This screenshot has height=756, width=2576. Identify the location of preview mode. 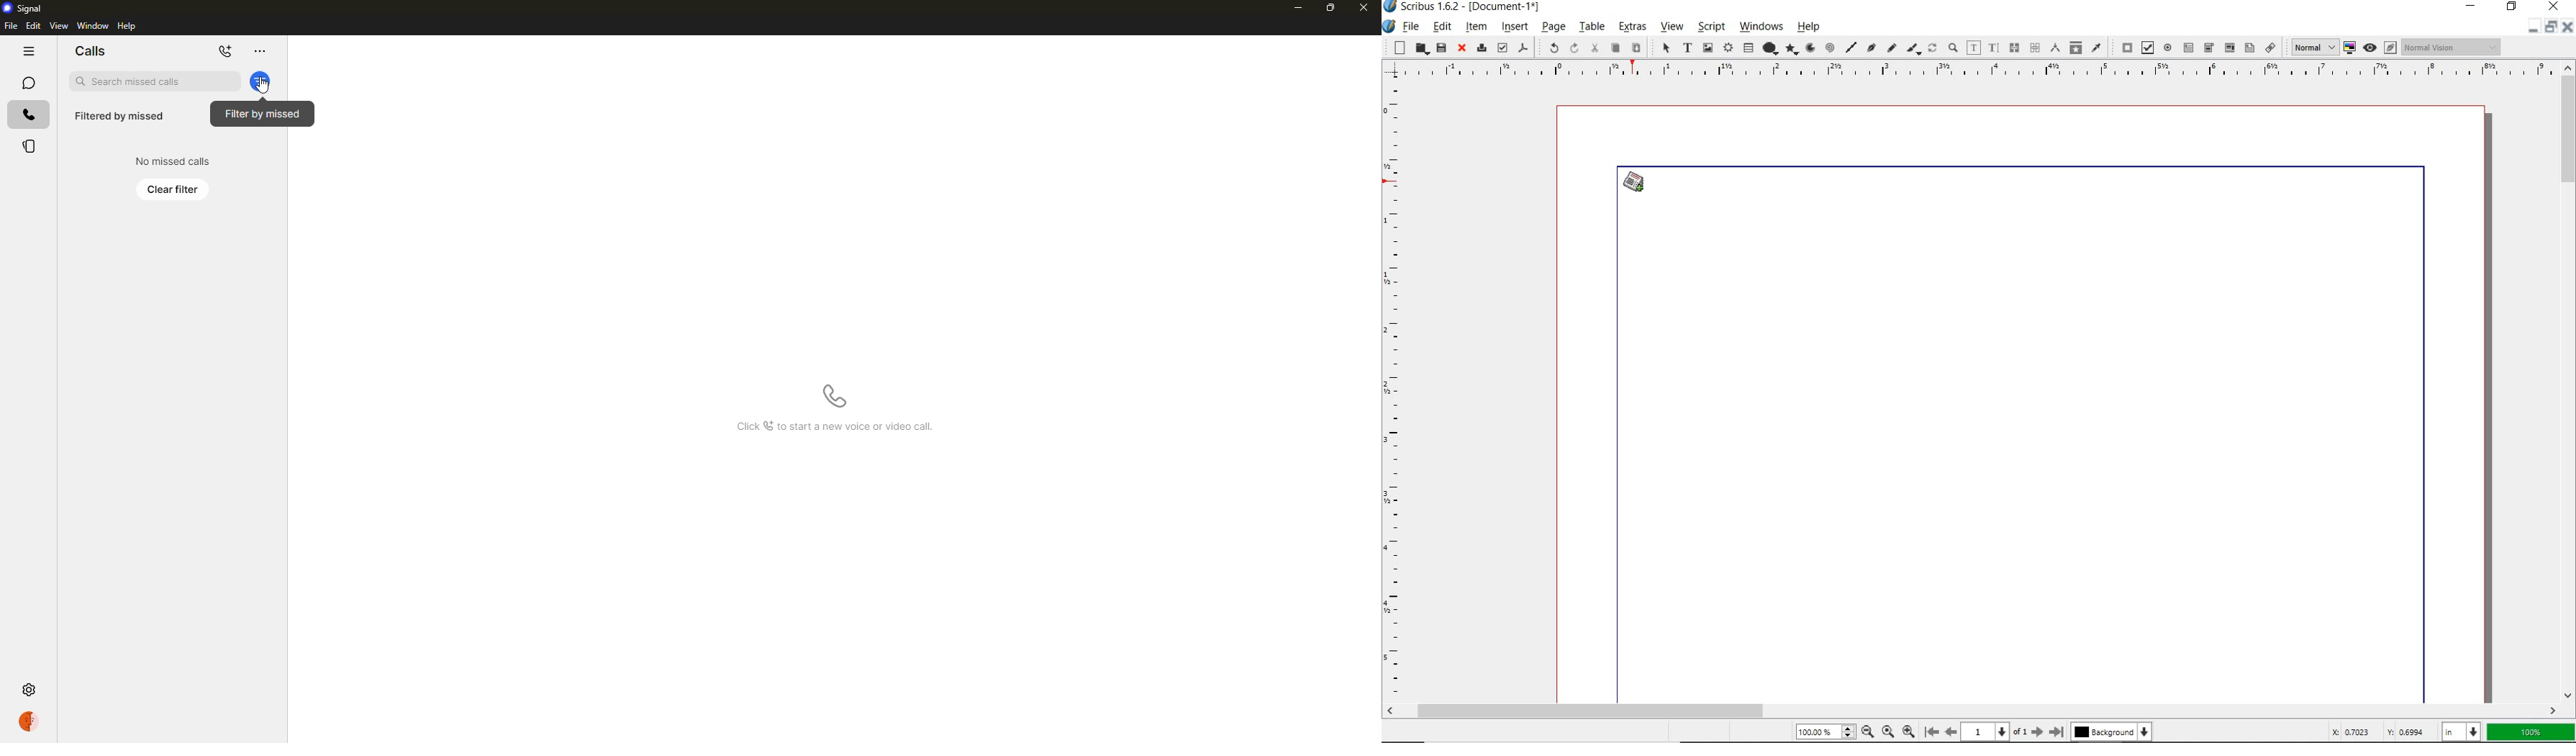
(2379, 48).